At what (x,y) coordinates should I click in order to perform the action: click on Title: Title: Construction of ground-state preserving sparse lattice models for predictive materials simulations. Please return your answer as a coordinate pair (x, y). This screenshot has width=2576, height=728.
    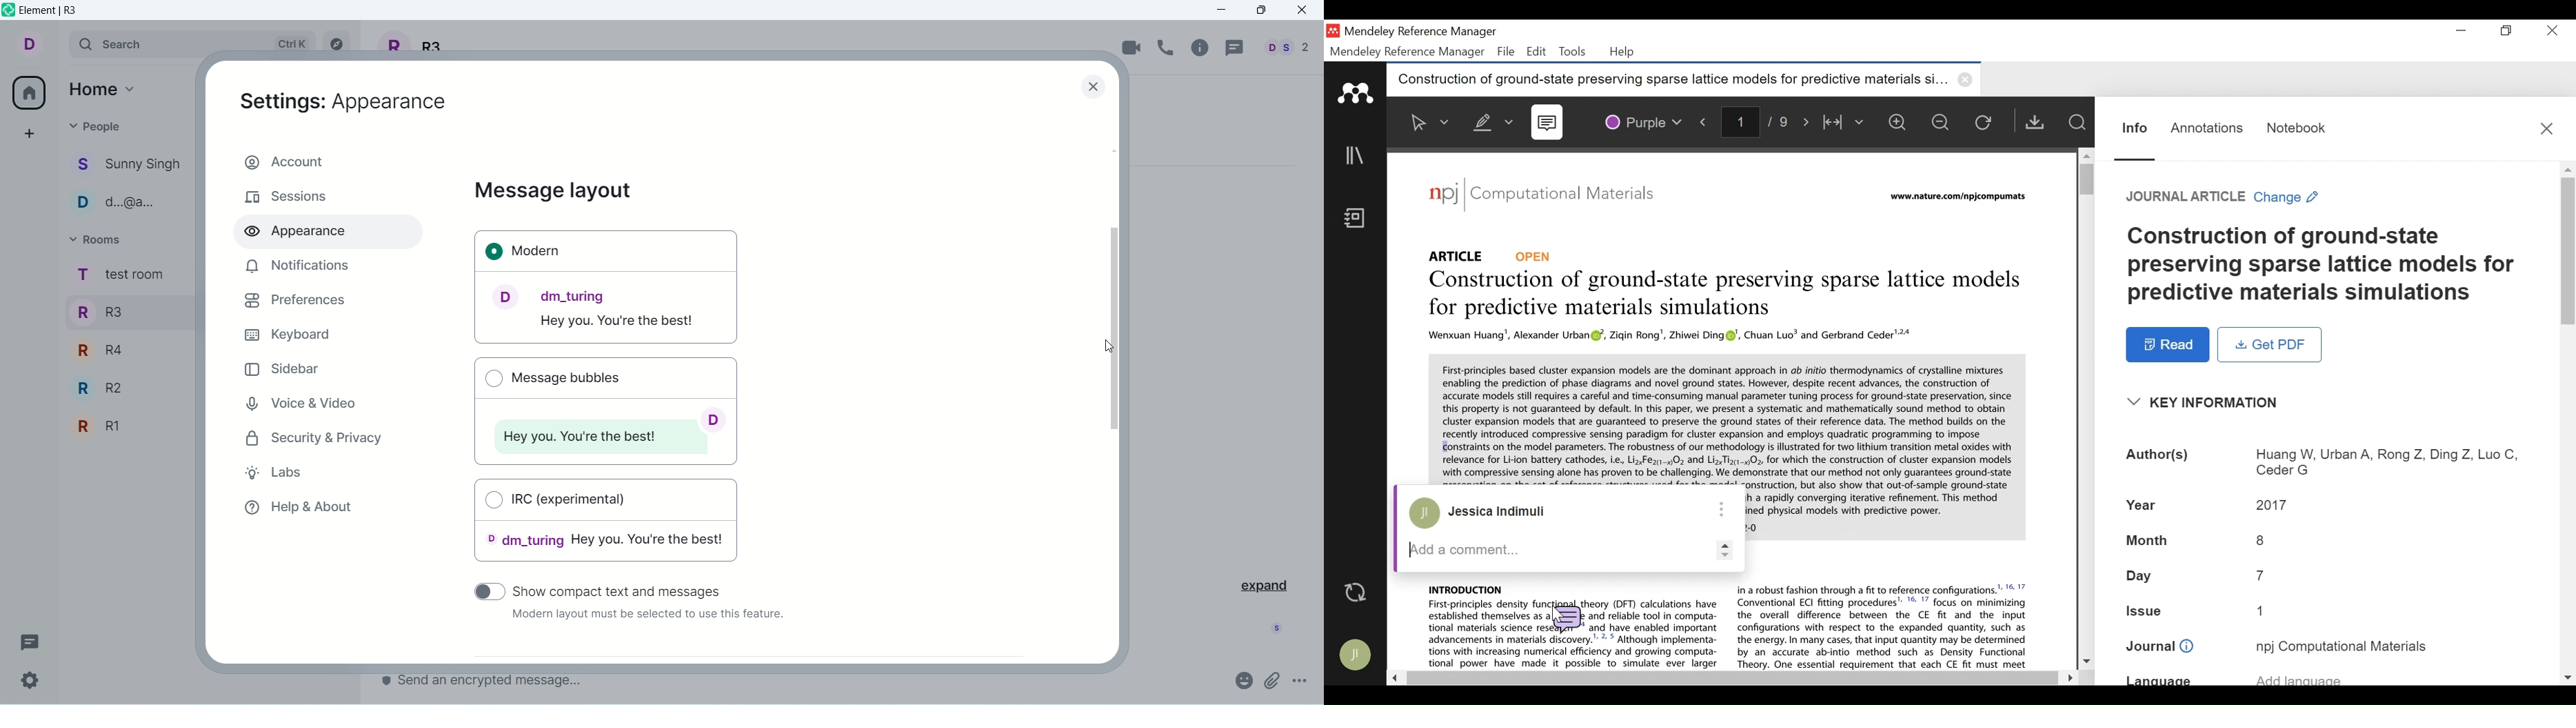
    Looking at the image, I should click on (2329, 266).